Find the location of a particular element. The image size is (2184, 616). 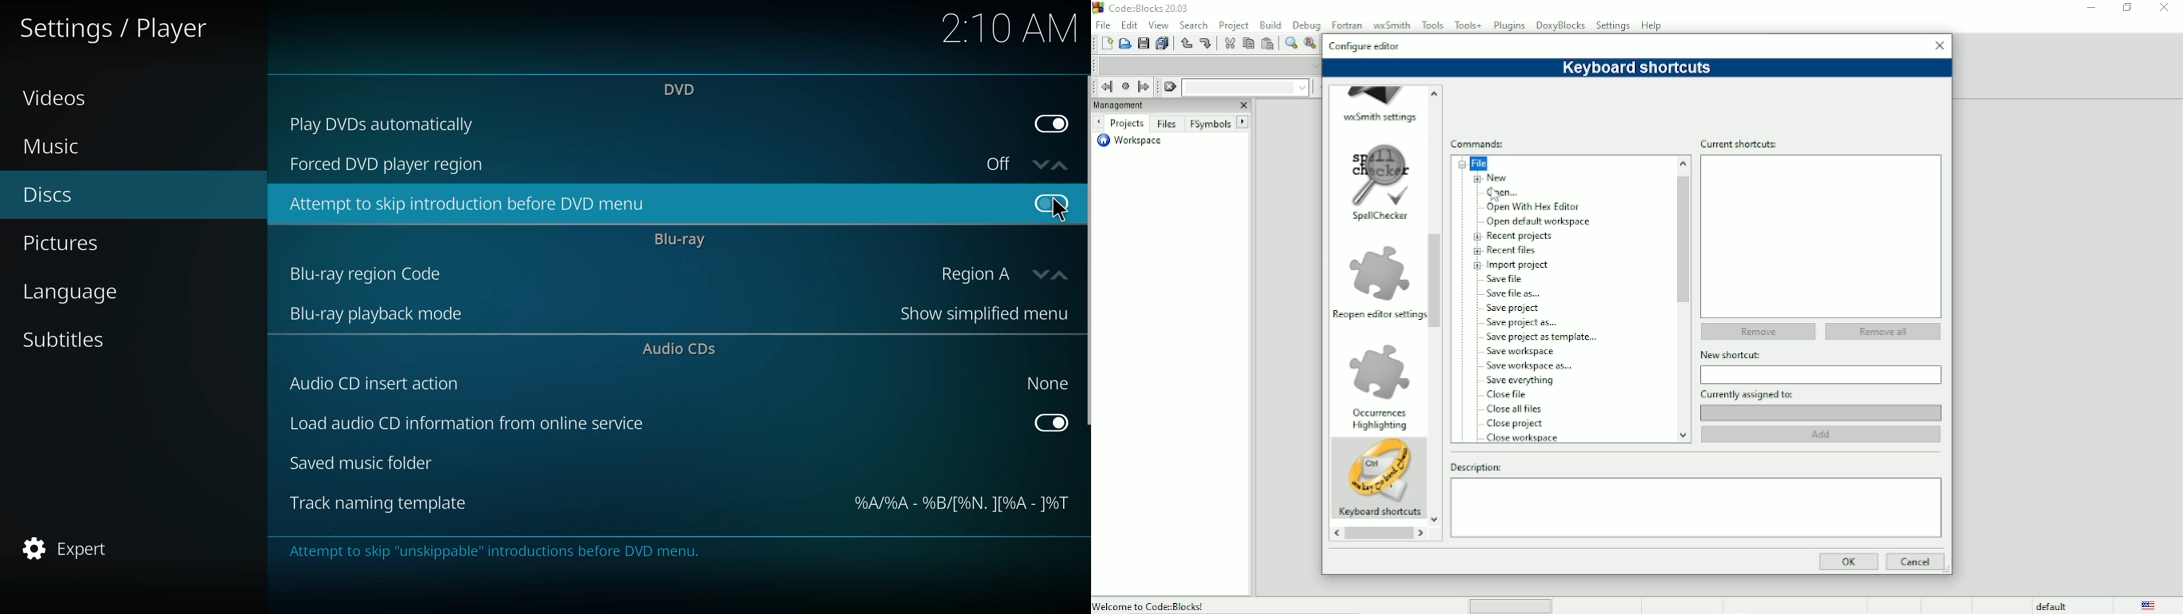

reverse is located at coordinates (1335, 534).